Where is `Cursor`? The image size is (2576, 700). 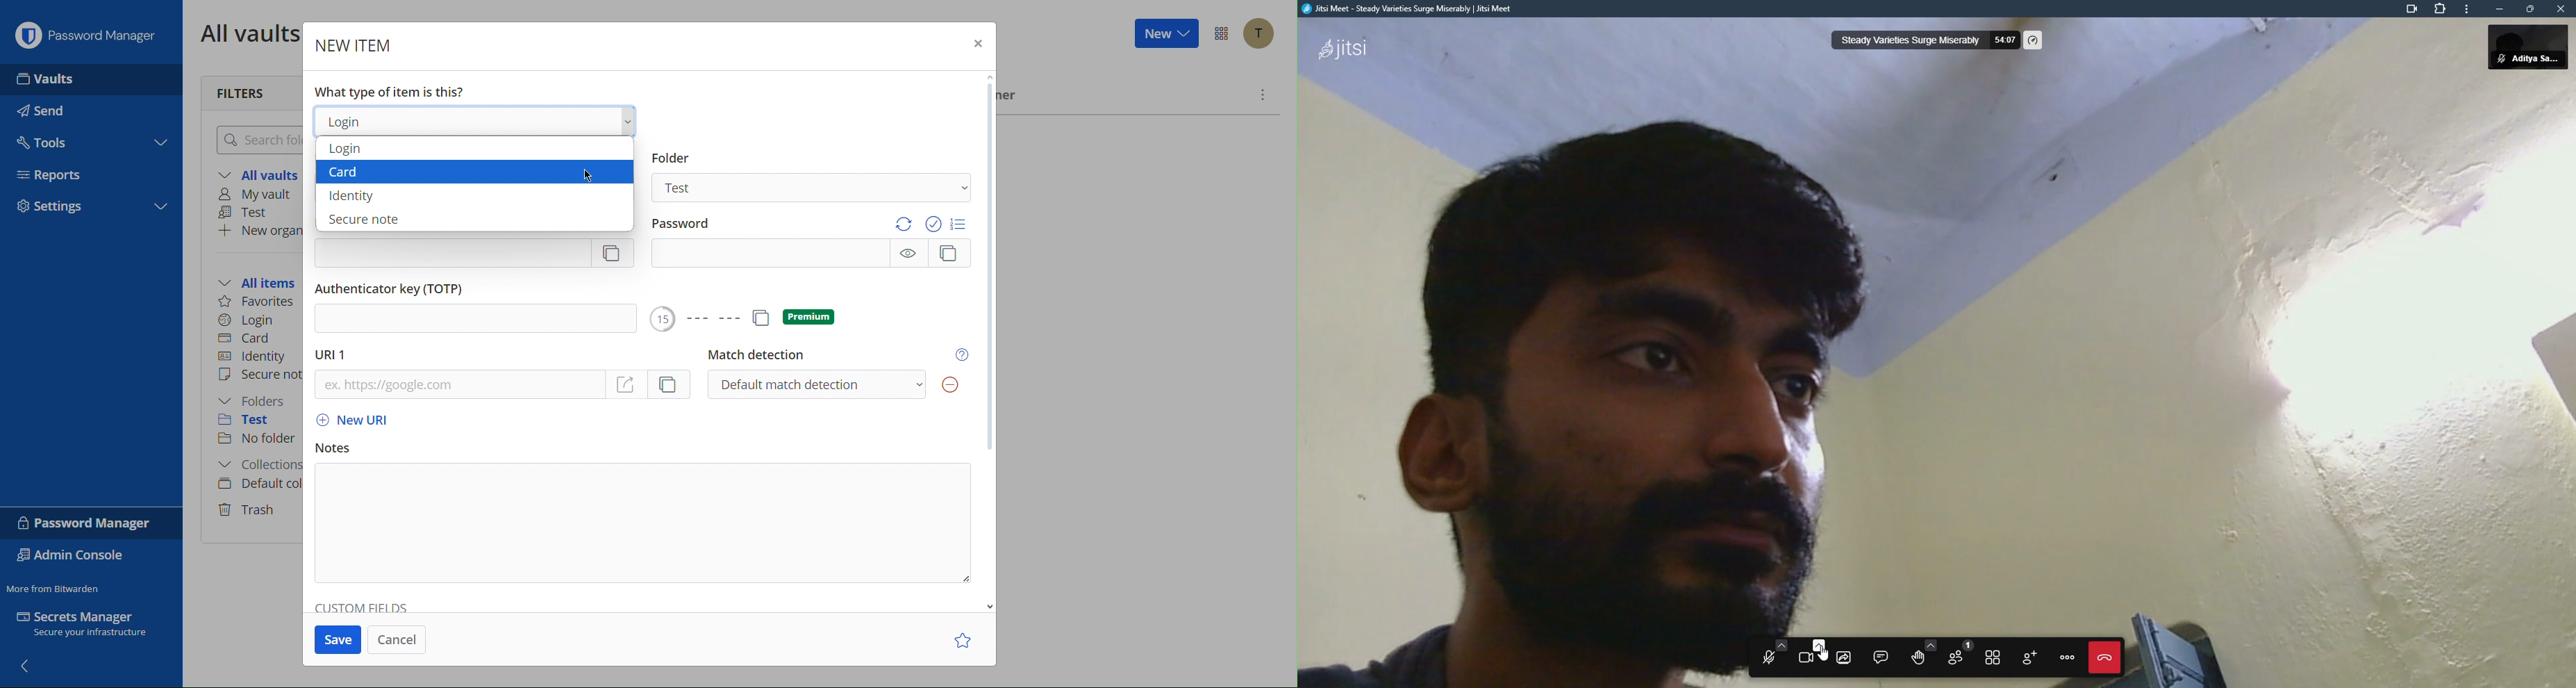 Cursor is located at coordinates (590, 176).